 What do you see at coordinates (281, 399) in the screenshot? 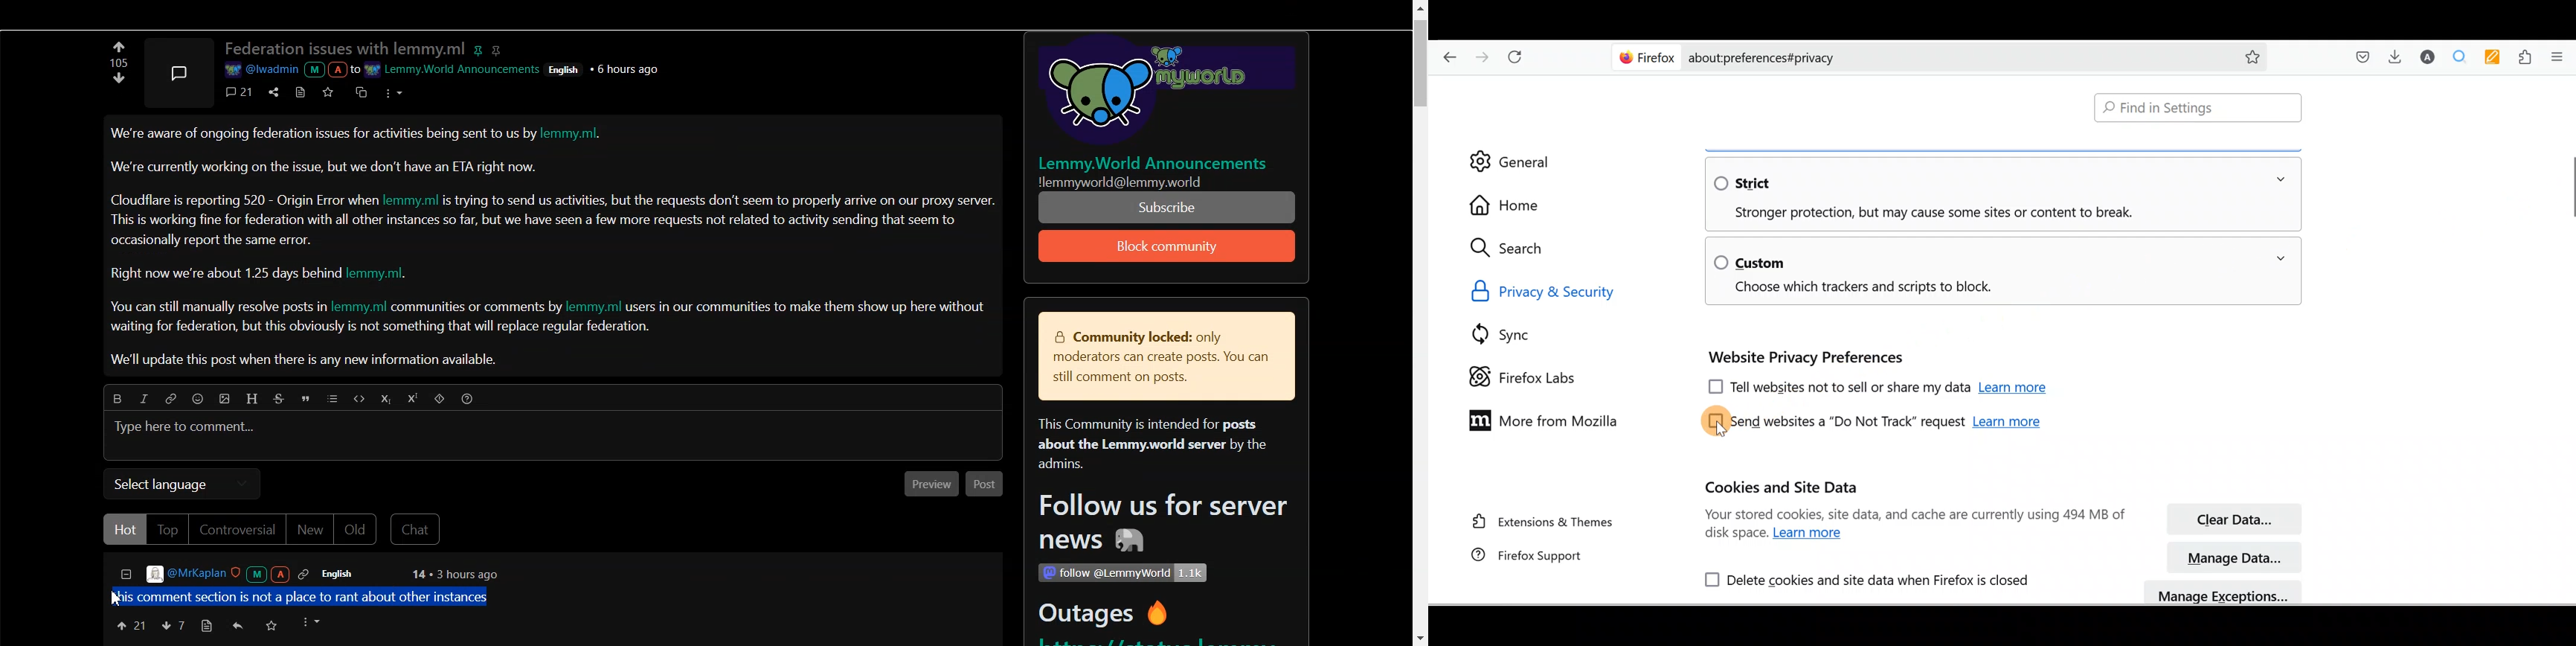
I see `Strike through` at bounding box center [281, 399].